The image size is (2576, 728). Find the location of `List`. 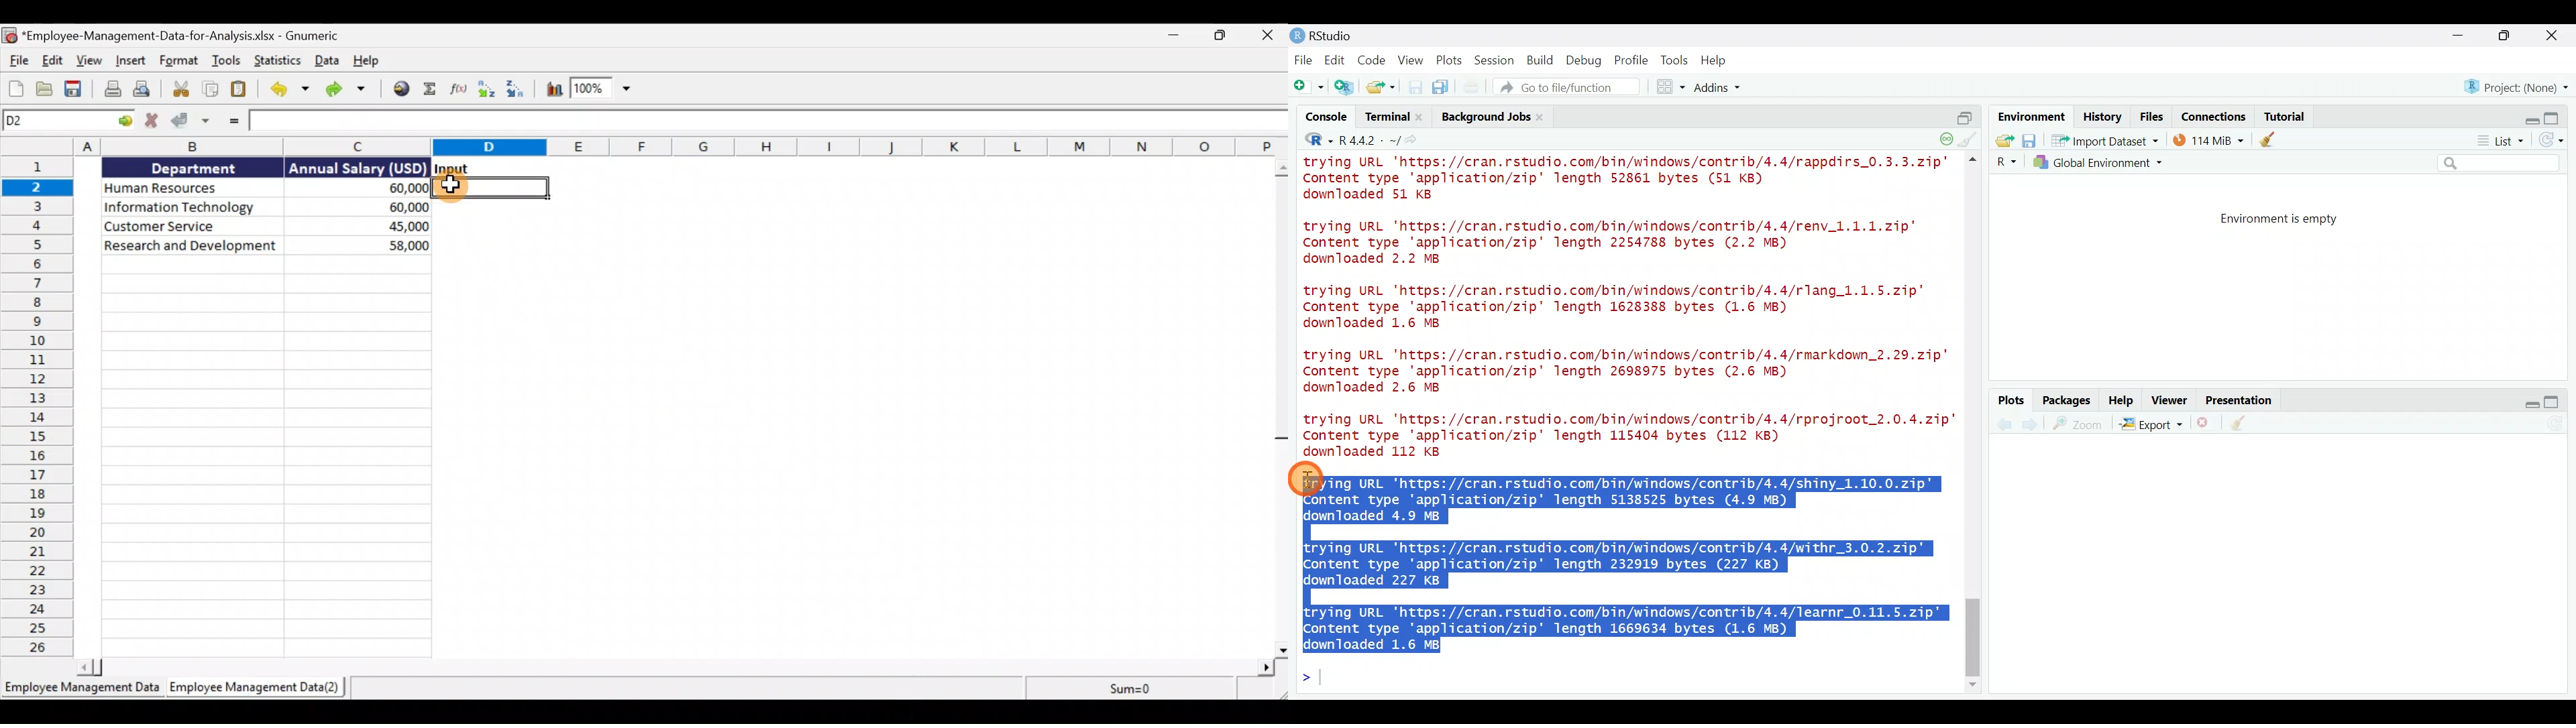

List is located at coordinates (2499, 141).